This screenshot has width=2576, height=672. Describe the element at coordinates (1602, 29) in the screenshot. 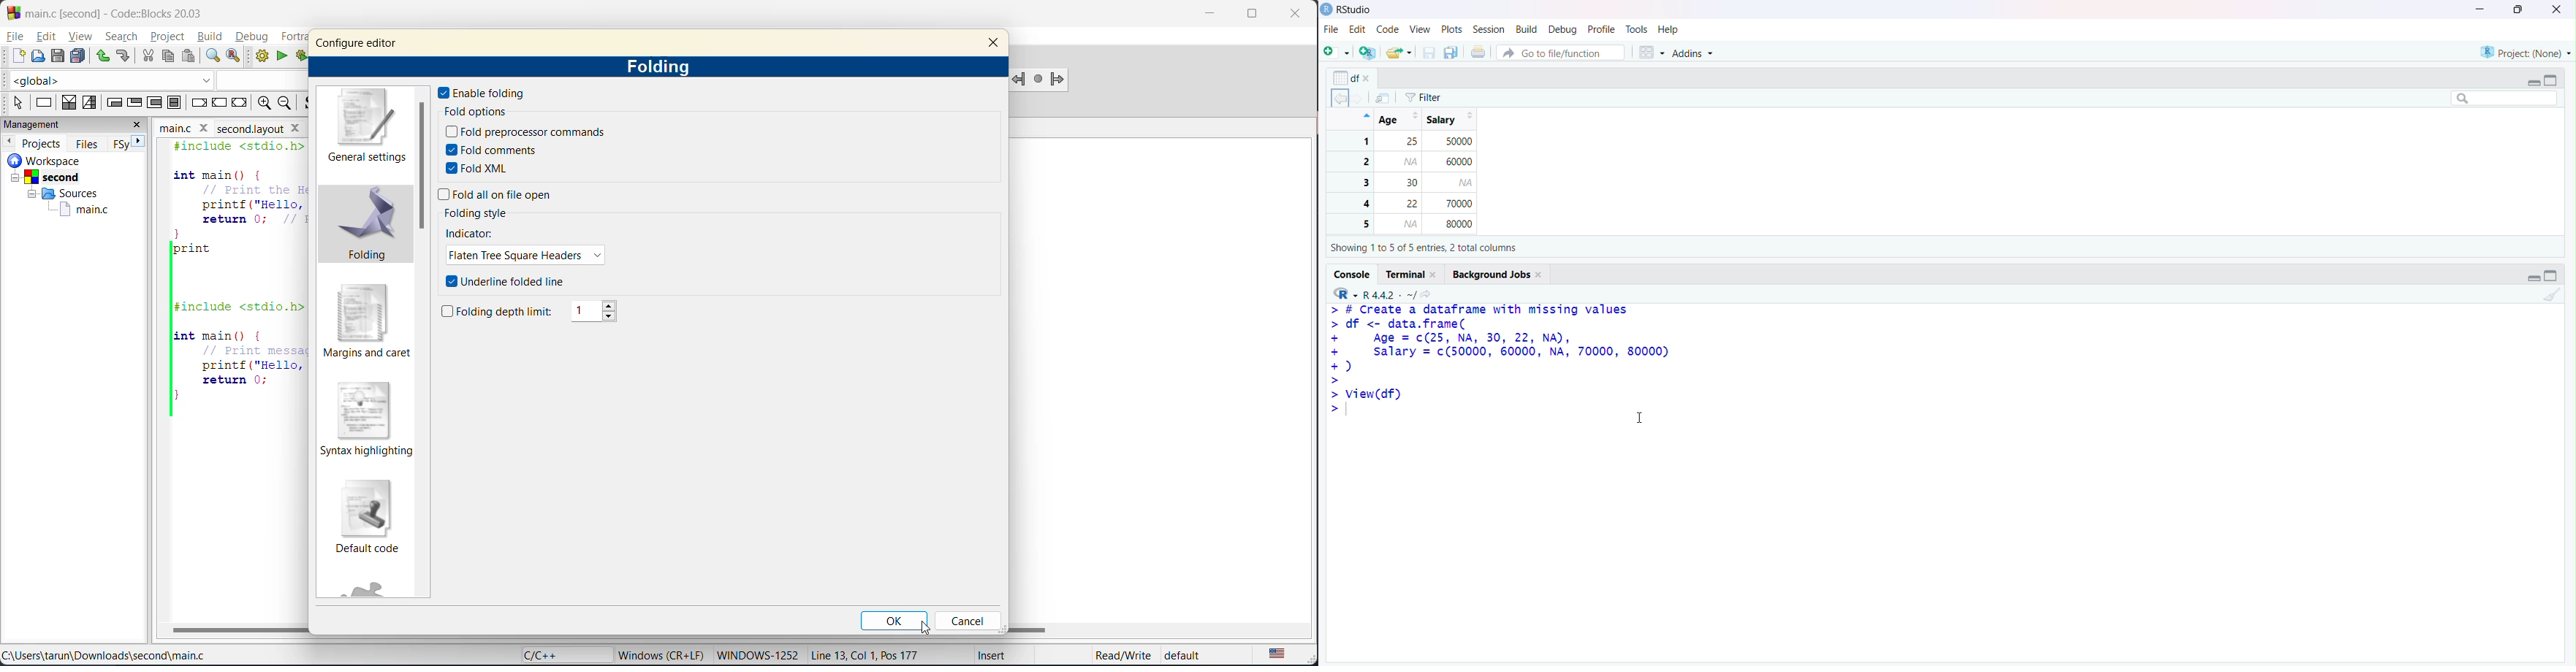

I see `Profile` at that location.